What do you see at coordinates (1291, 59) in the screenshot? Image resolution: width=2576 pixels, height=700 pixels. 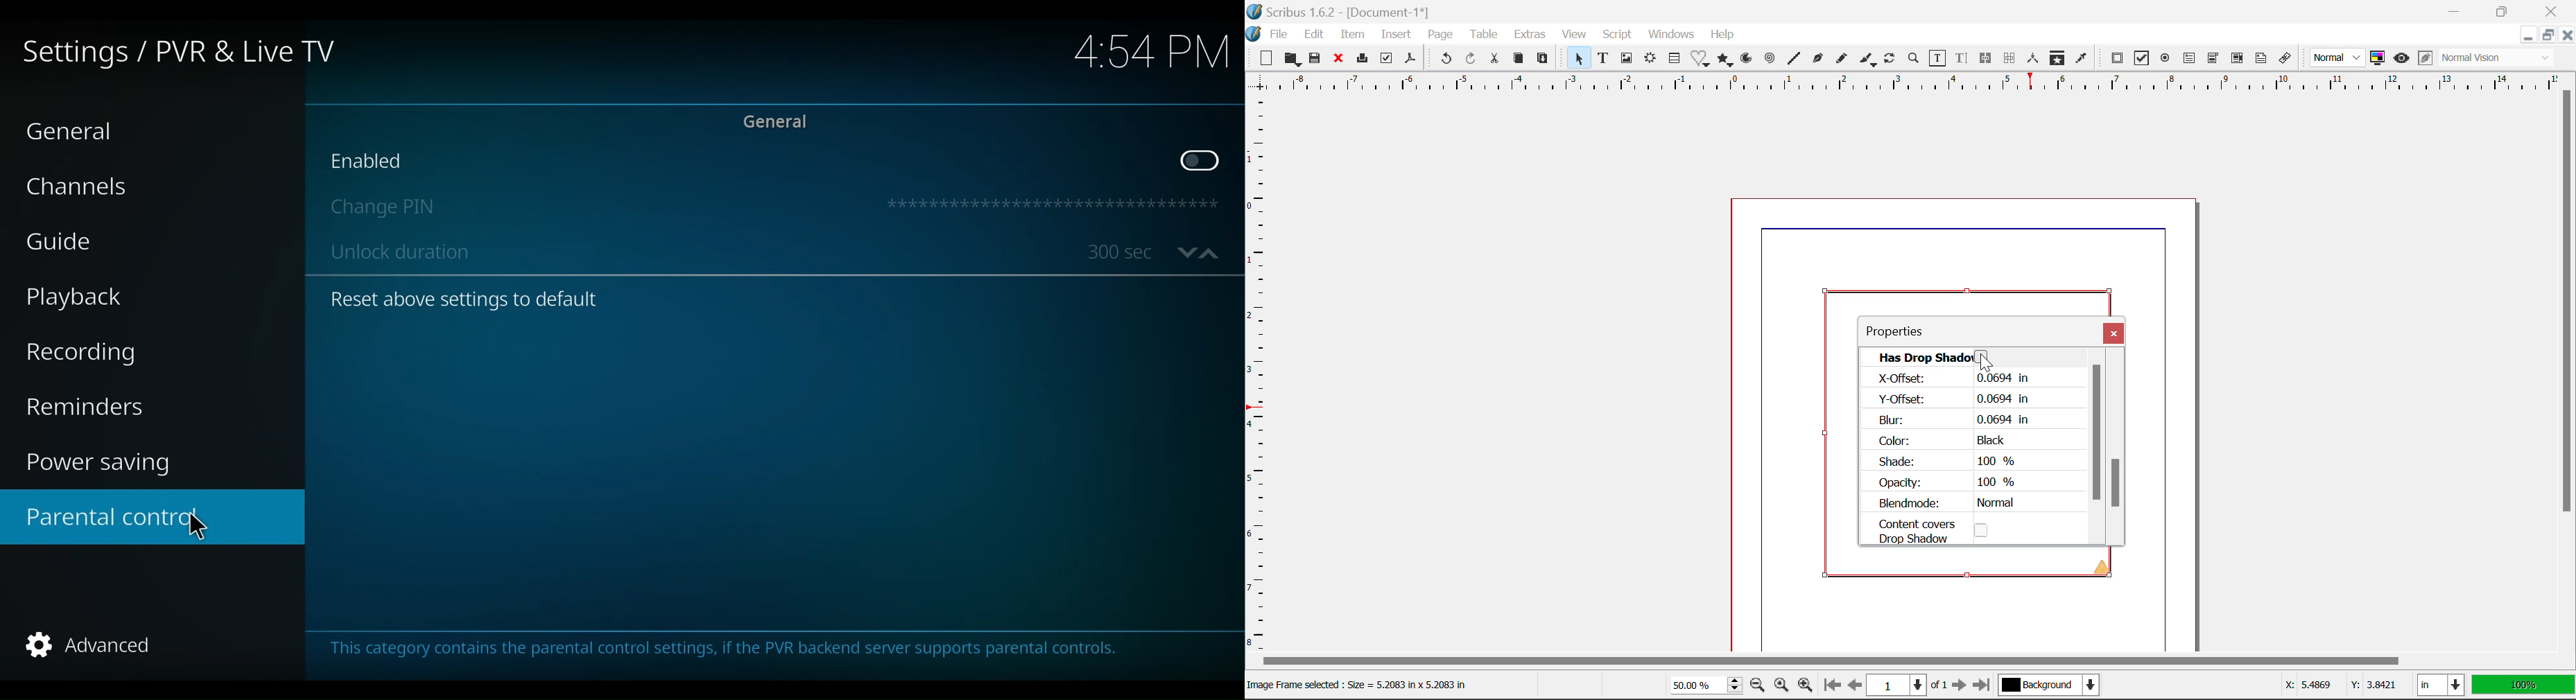 I see `Open` at bounding box center [1291, 59].